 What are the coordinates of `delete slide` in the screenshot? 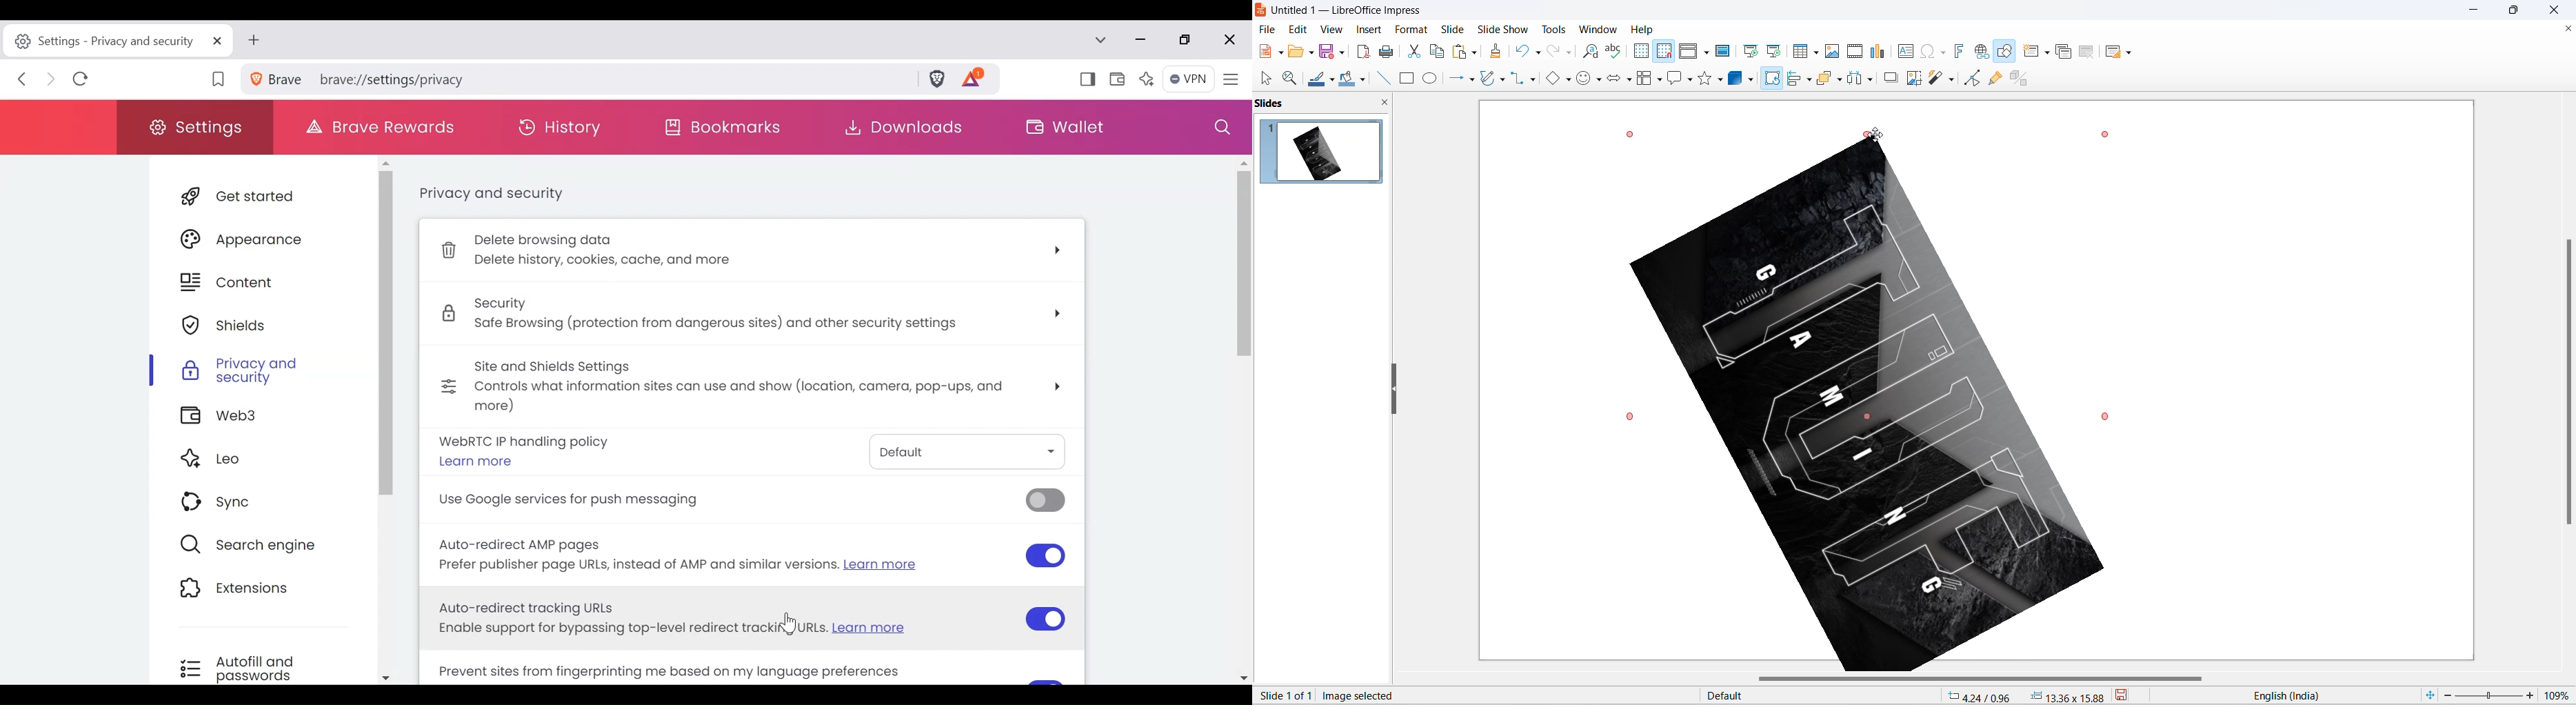 It's located at (2087, 53).